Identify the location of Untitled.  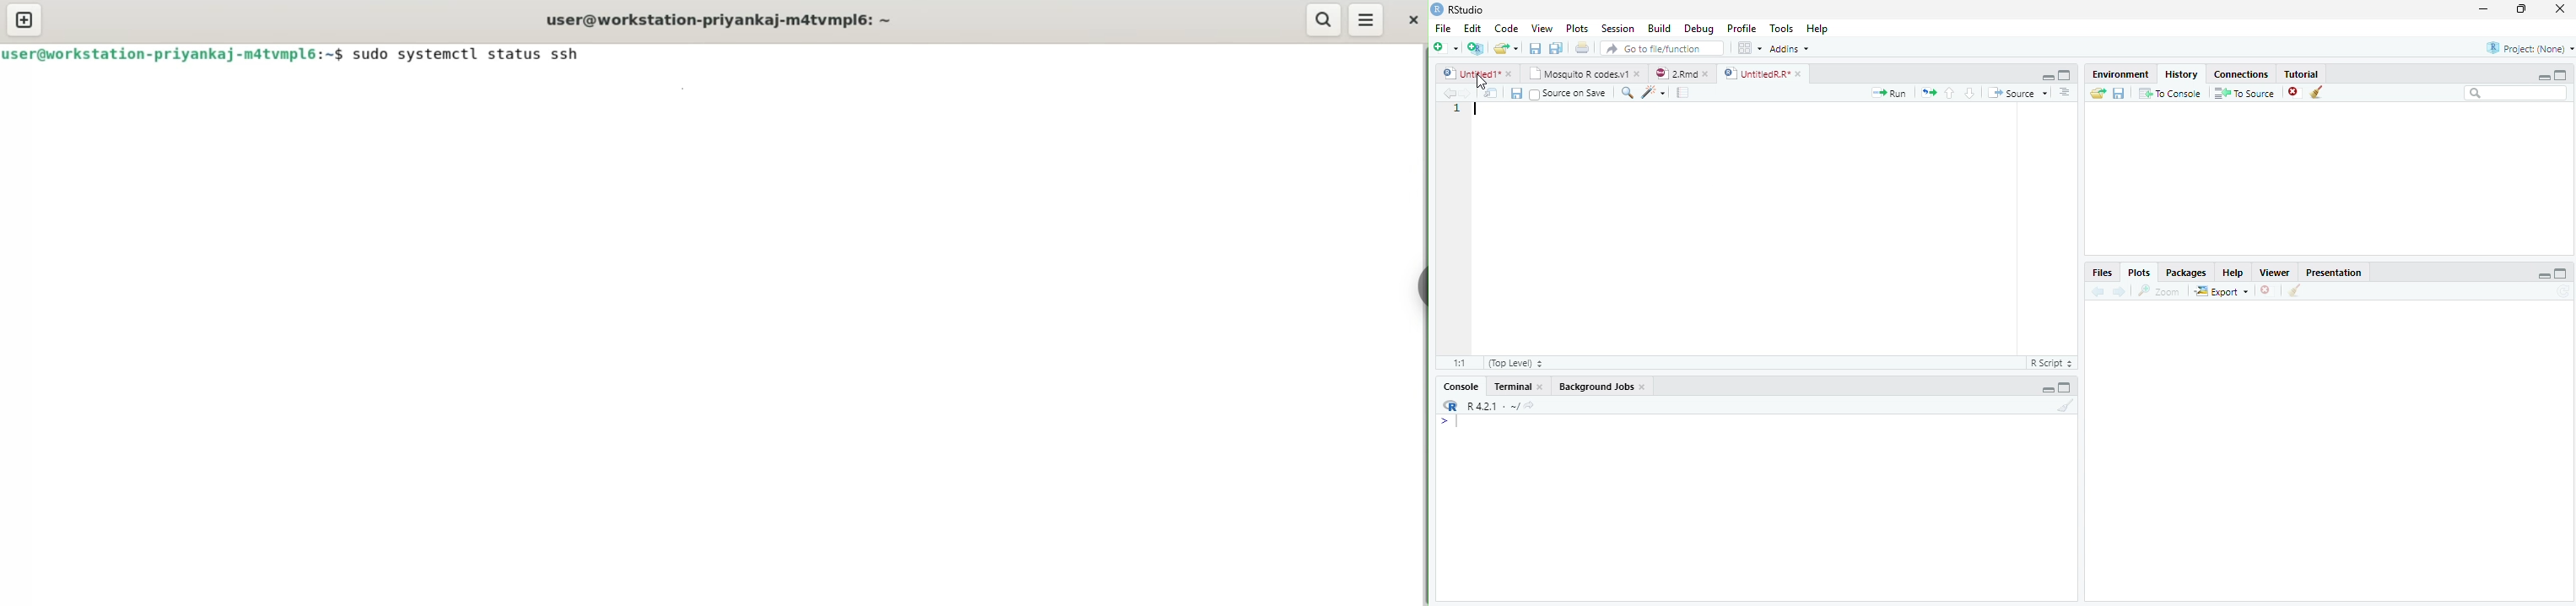
(1479, 74).